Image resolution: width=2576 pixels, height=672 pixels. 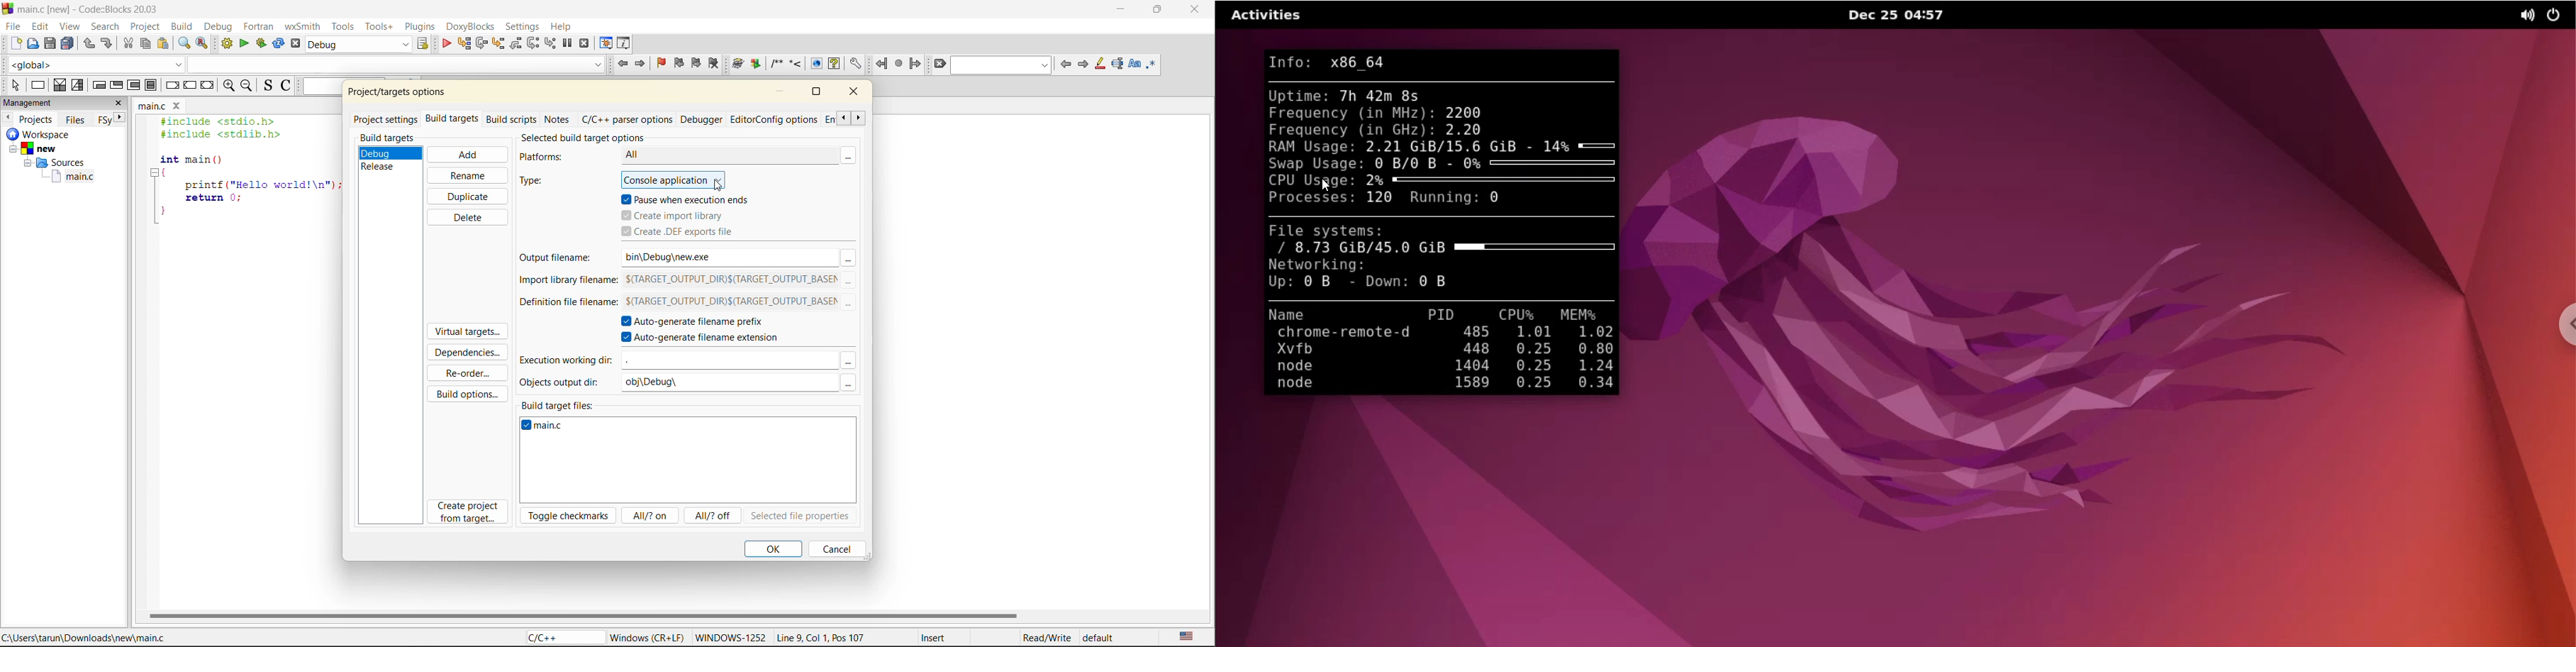 I want to click on output filename, so click(x=557, y=258).